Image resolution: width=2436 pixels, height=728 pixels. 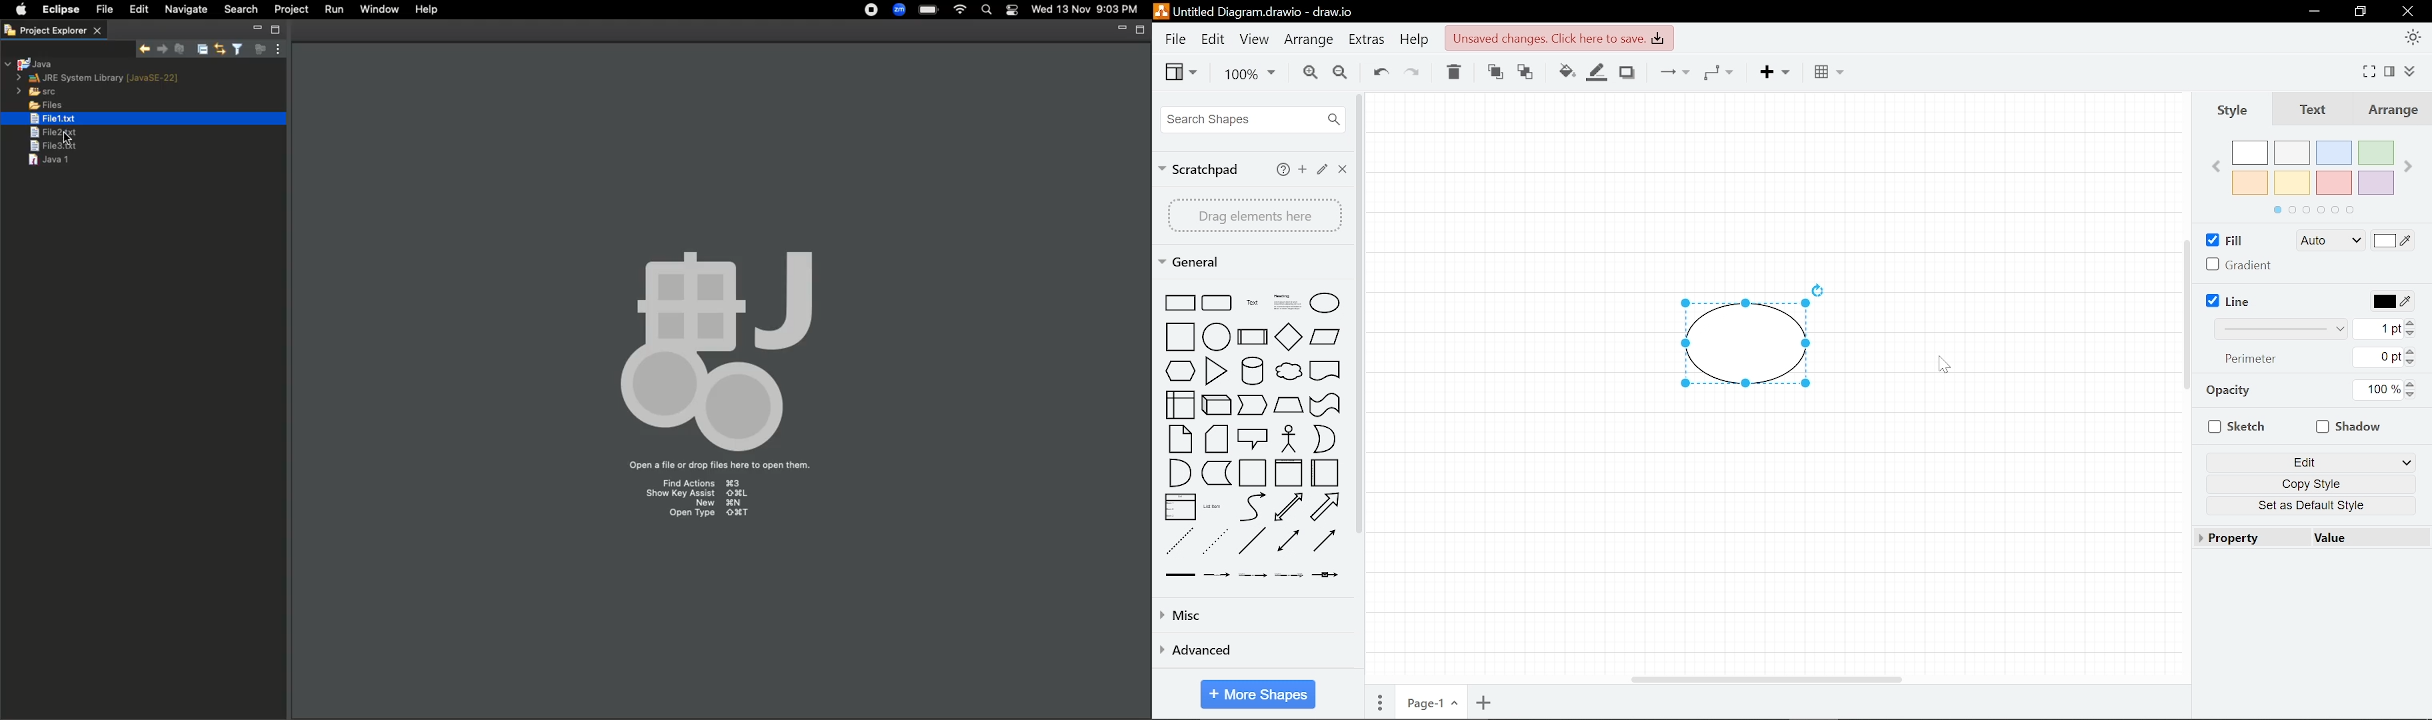 I want to click on Pages, so click(x=1378, y=703).